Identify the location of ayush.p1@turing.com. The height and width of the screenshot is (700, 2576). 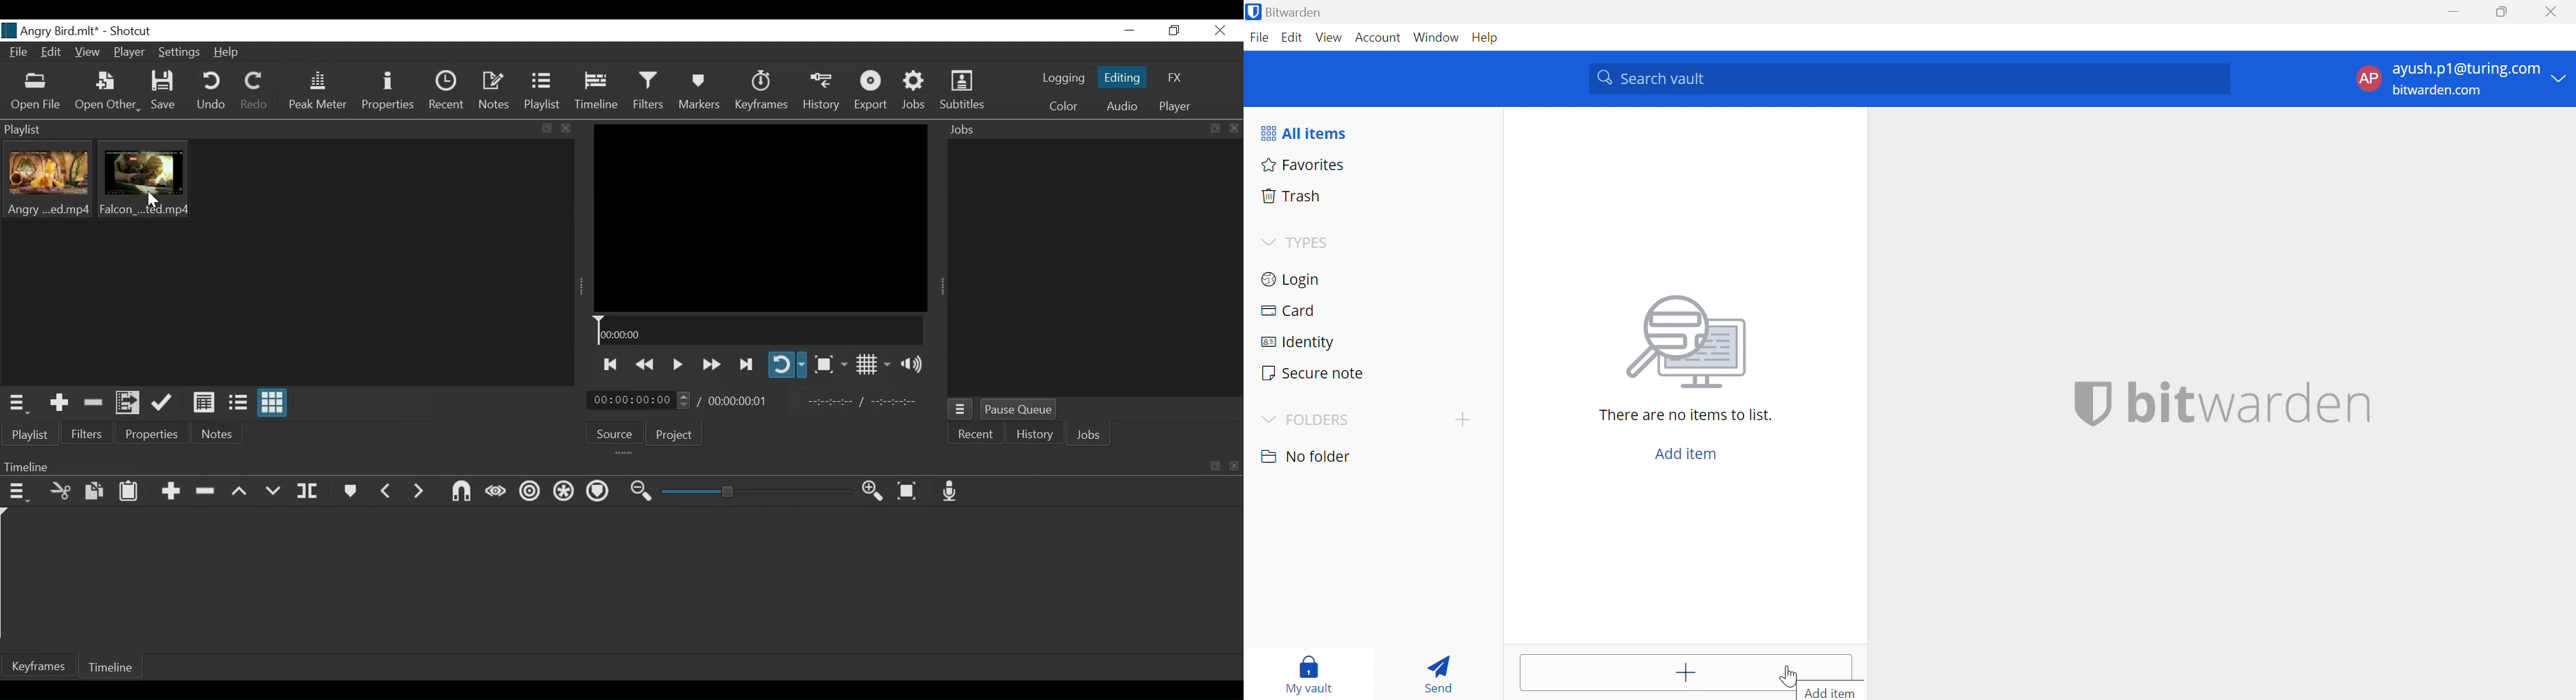
(2466, 69).